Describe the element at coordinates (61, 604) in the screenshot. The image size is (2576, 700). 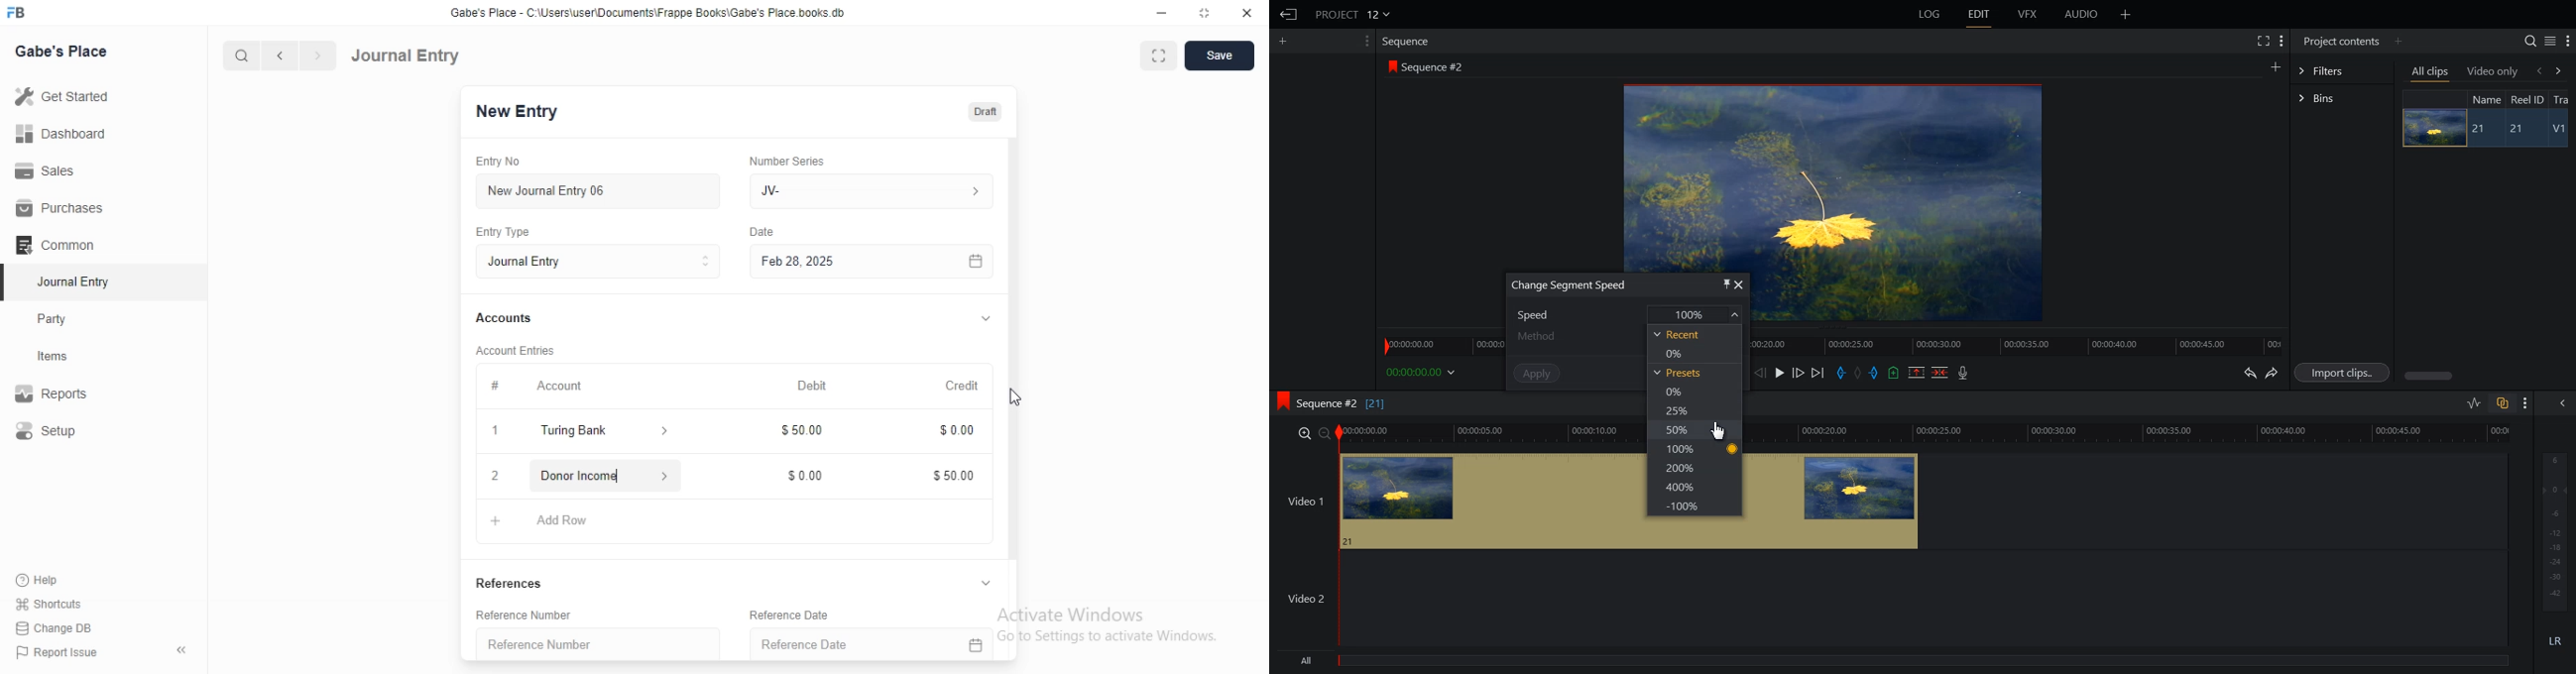
I see `‘Shortcuts` at that location.